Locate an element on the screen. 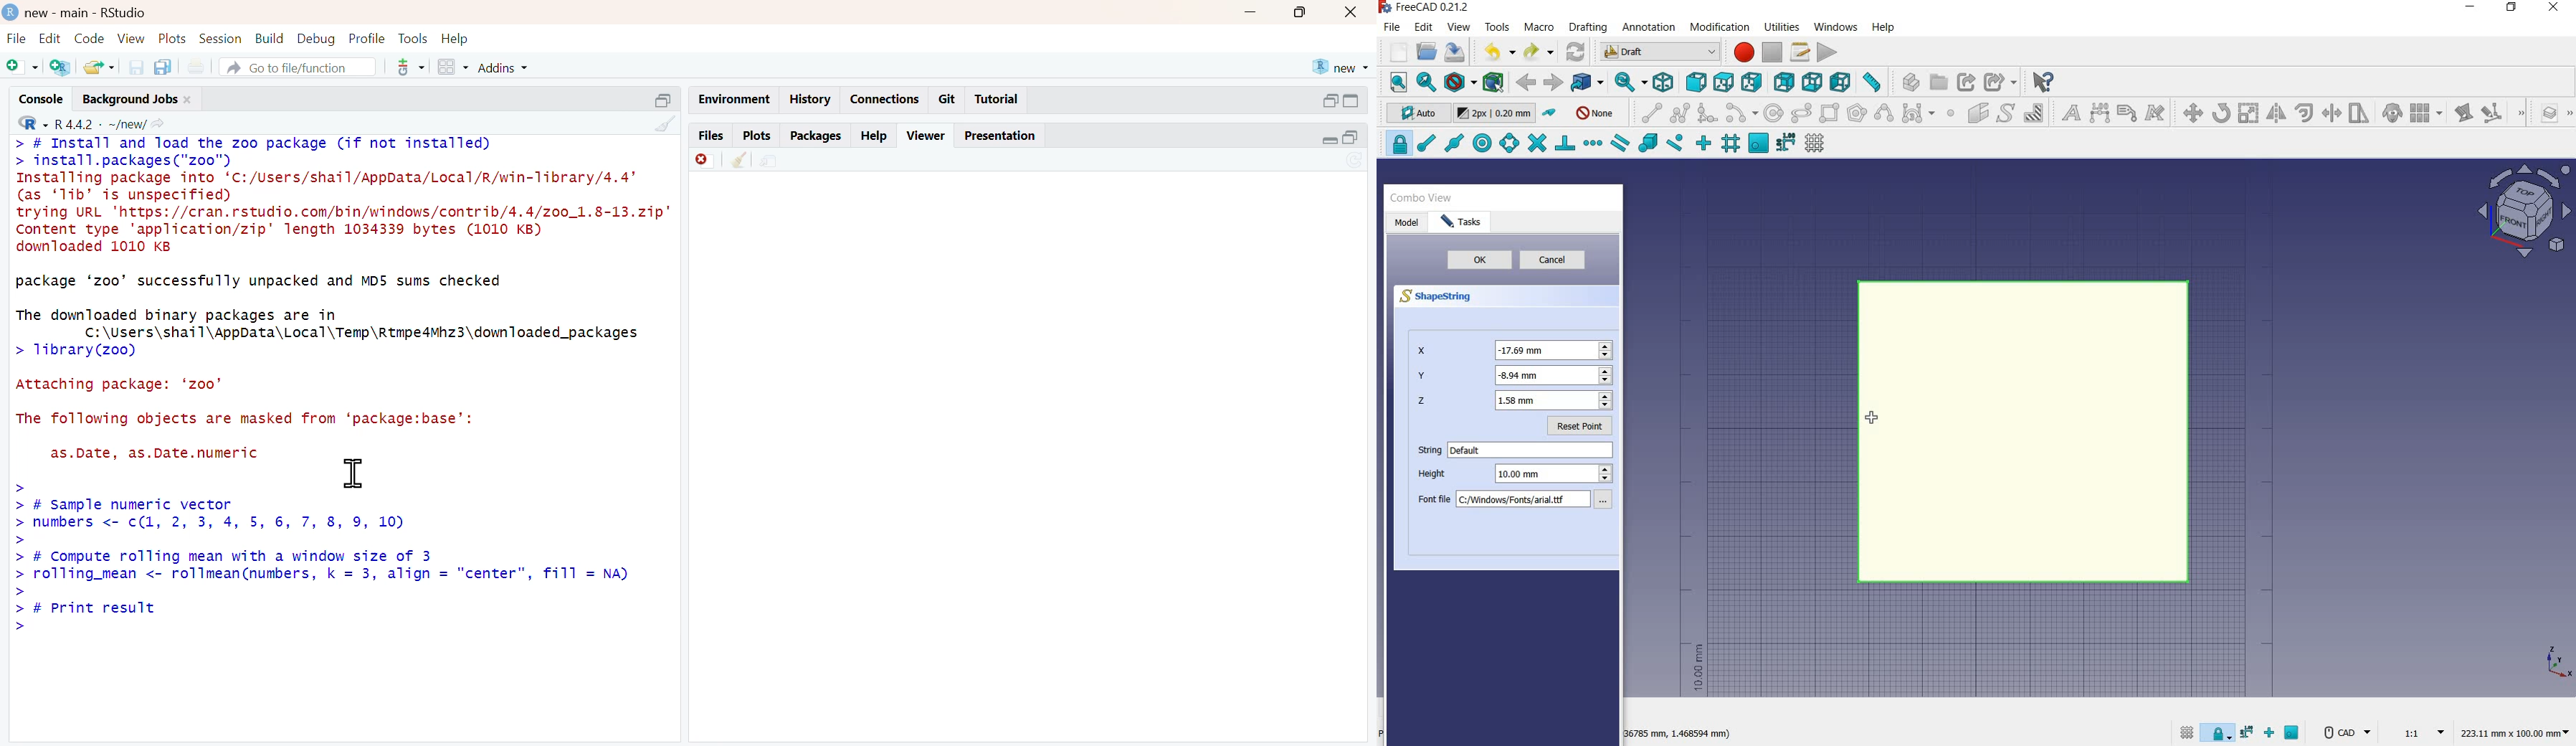  Collapse/expand  is located at coordinates (1329, 140).